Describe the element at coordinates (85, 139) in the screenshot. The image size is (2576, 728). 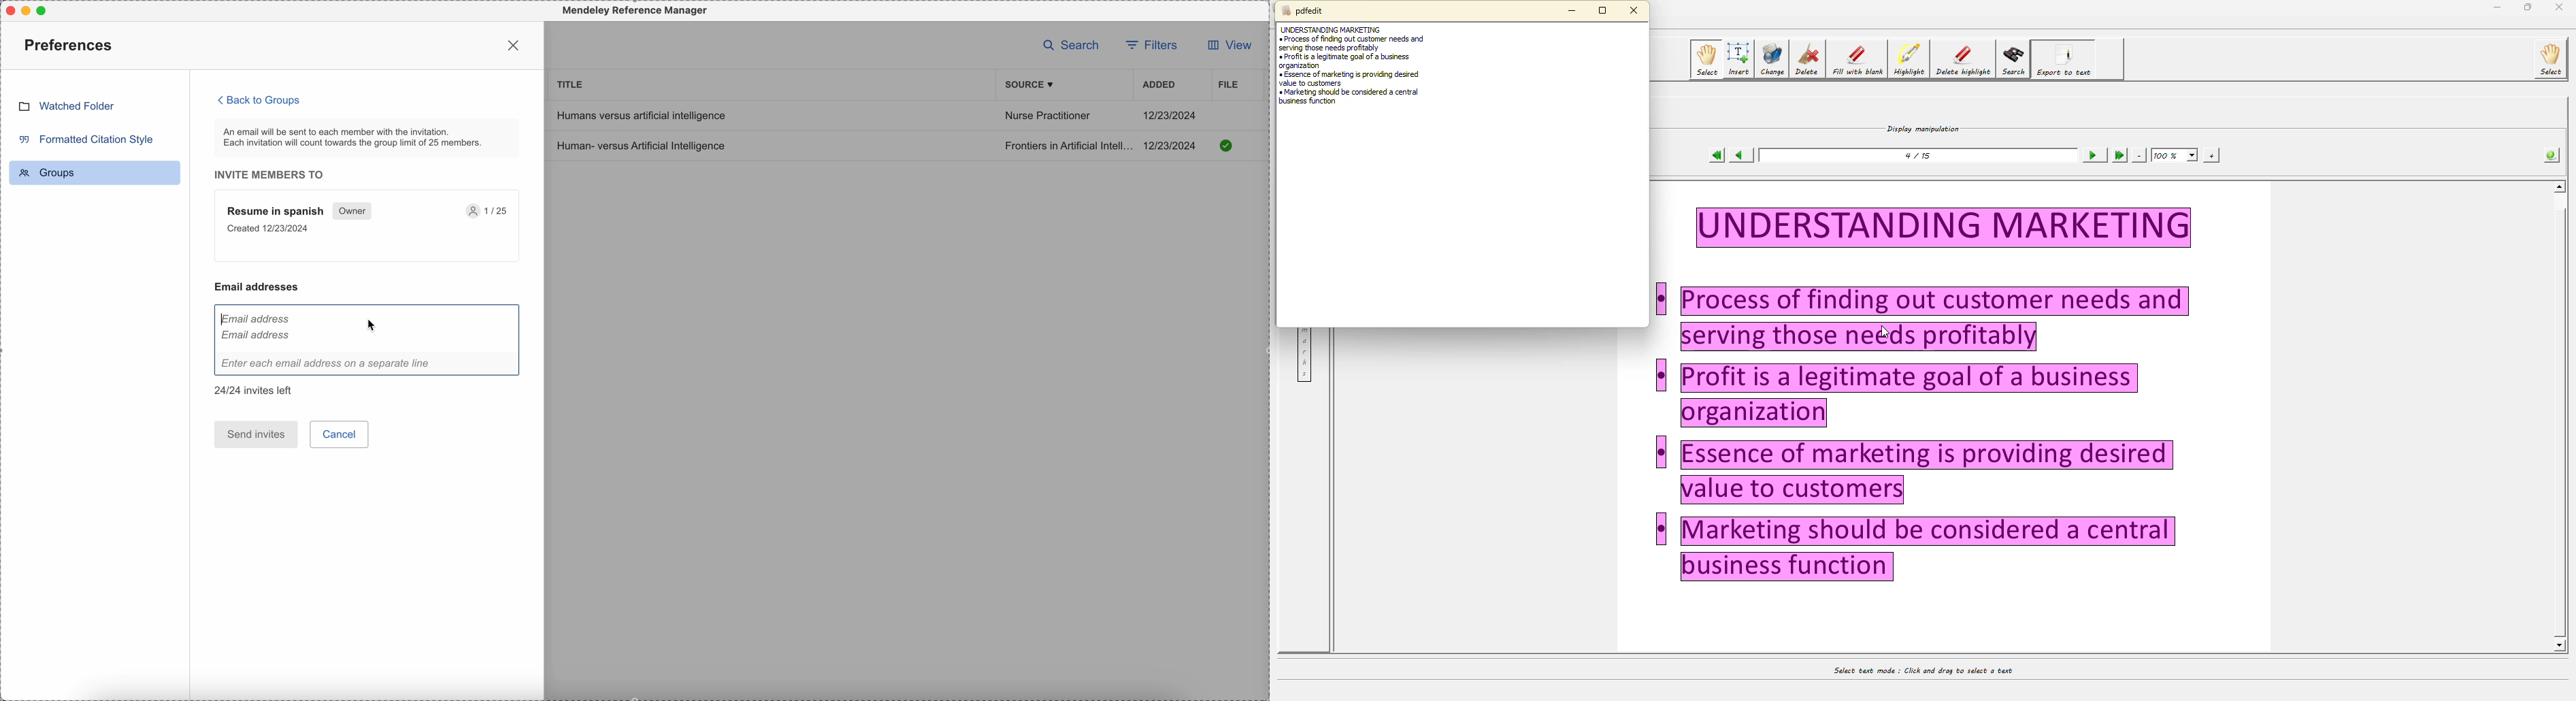
I see `formatted  citation style` at that location.